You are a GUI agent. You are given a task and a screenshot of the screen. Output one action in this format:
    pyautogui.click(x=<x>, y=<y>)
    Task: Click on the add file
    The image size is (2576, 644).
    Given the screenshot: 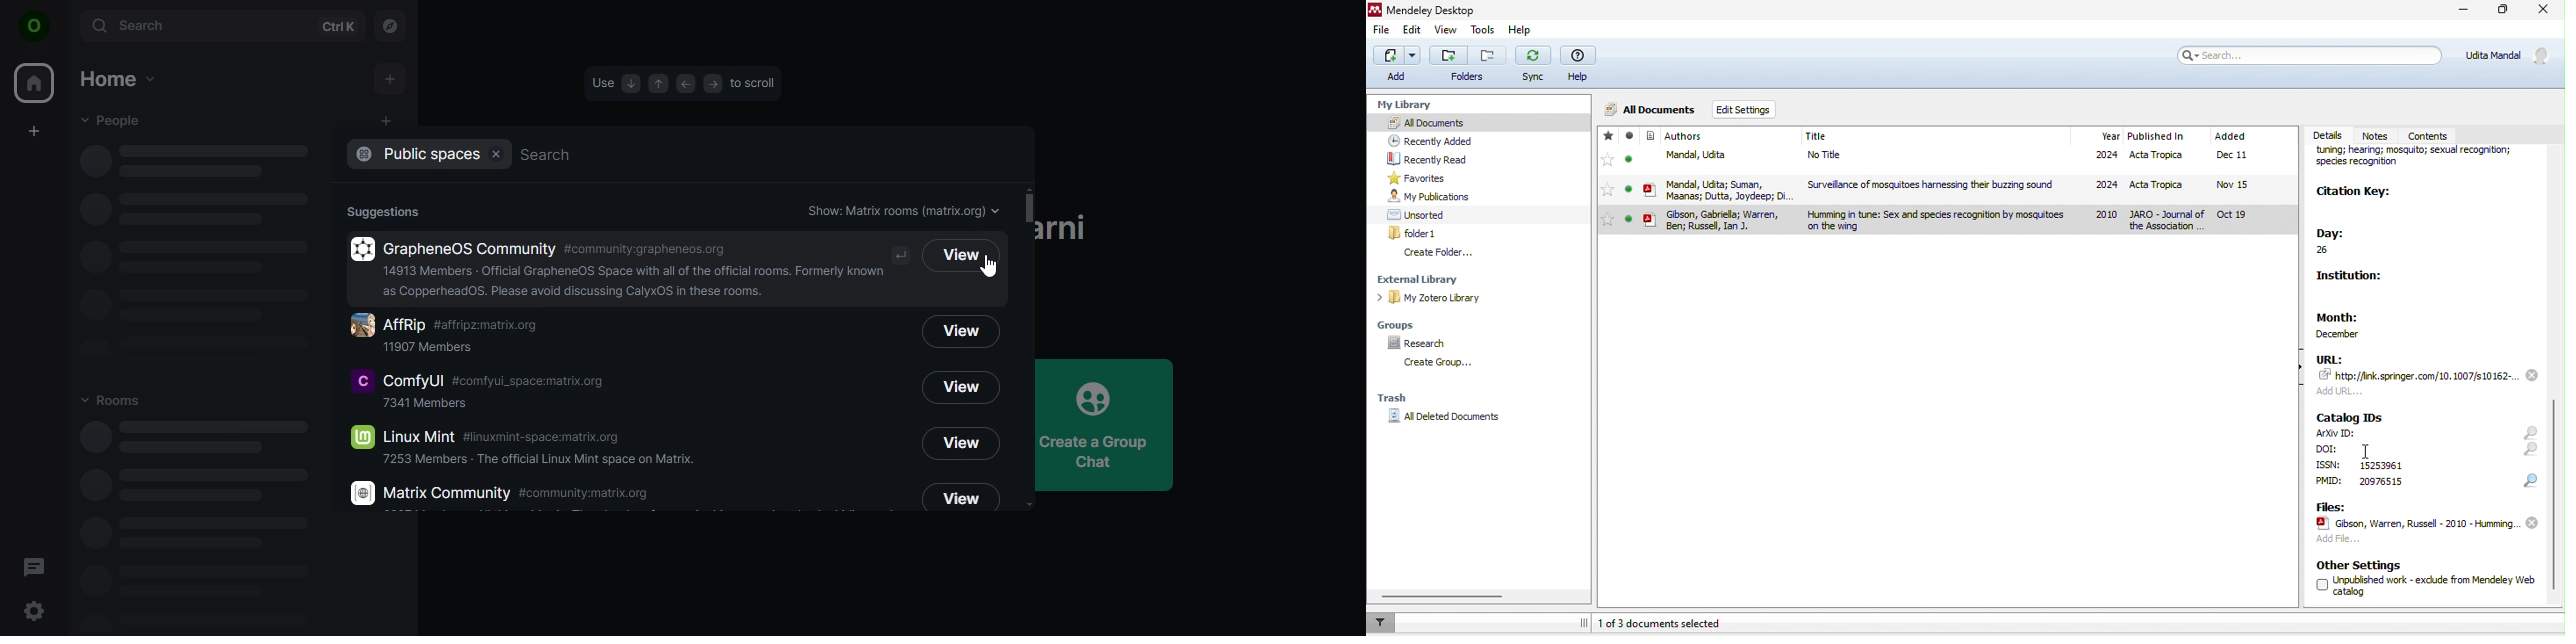 What is the action you would take?
    pyautogui.click(x=2338, y=541)
    